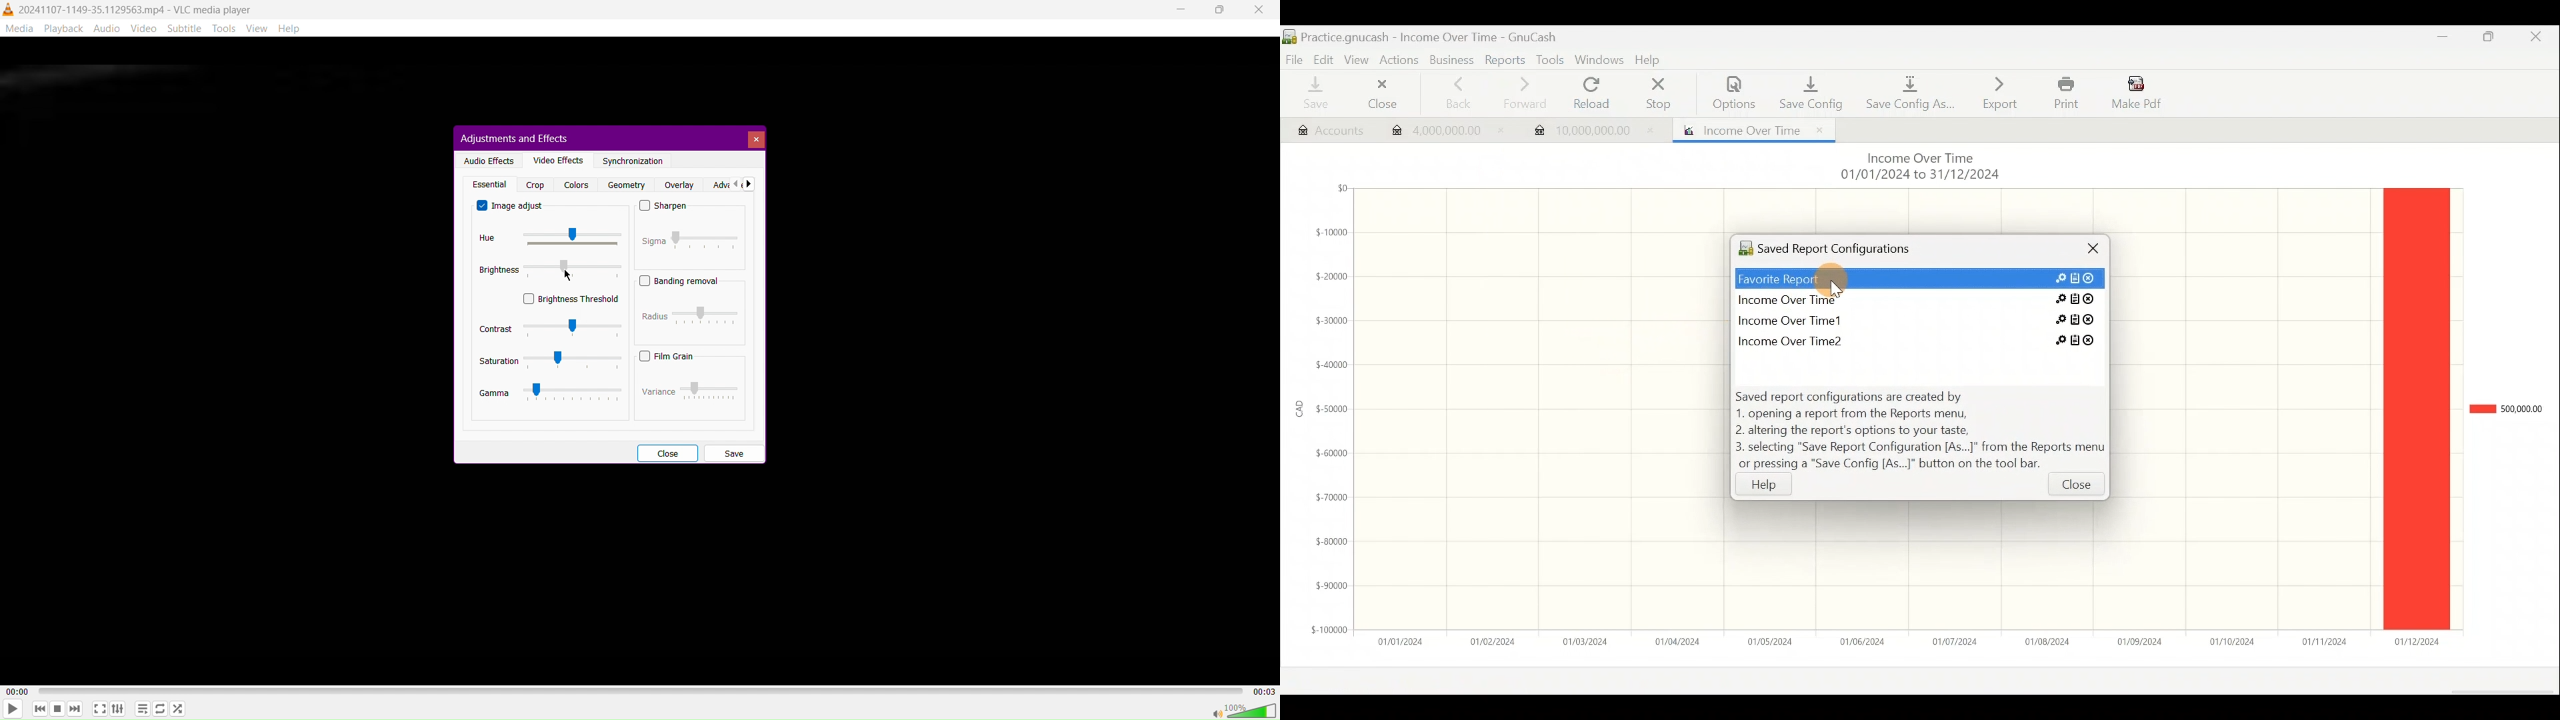 This screenshot has height=728, width=2576. Describe the element at coordinates (1749, 128) in the screenshot. I see `Report` at that location.